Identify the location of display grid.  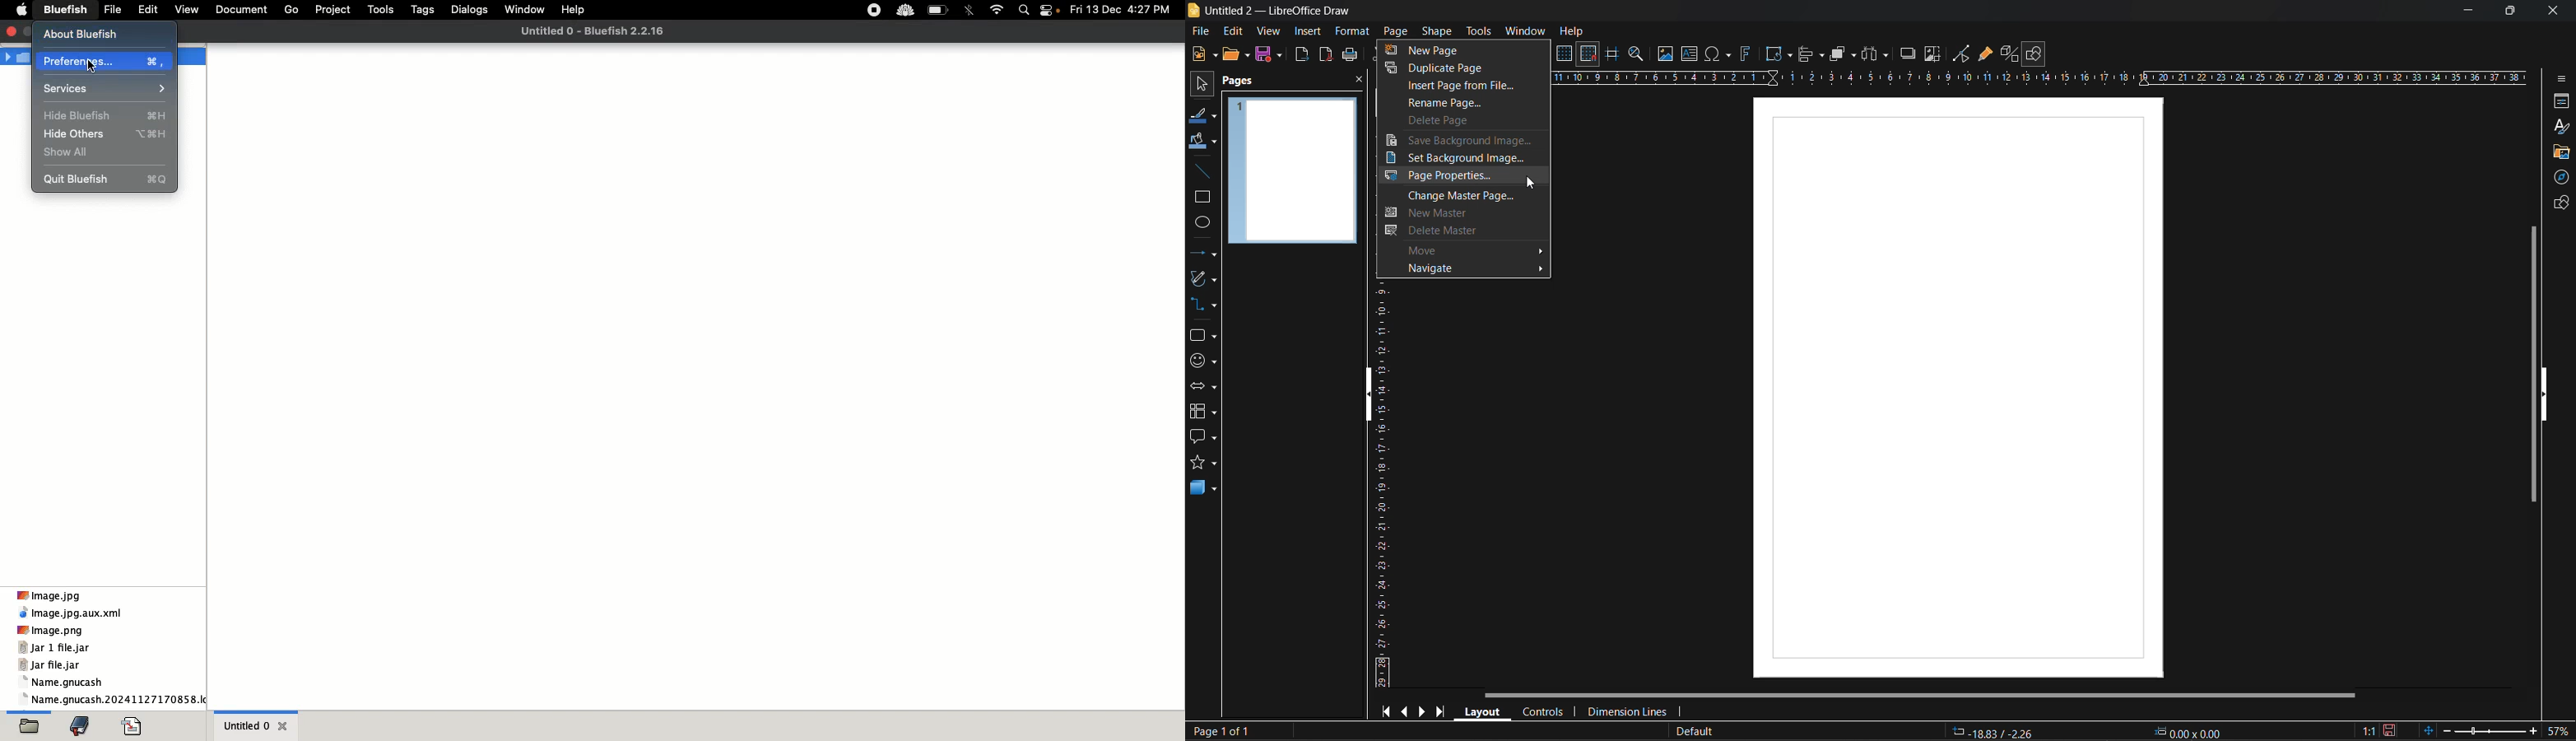
(1566, 54).